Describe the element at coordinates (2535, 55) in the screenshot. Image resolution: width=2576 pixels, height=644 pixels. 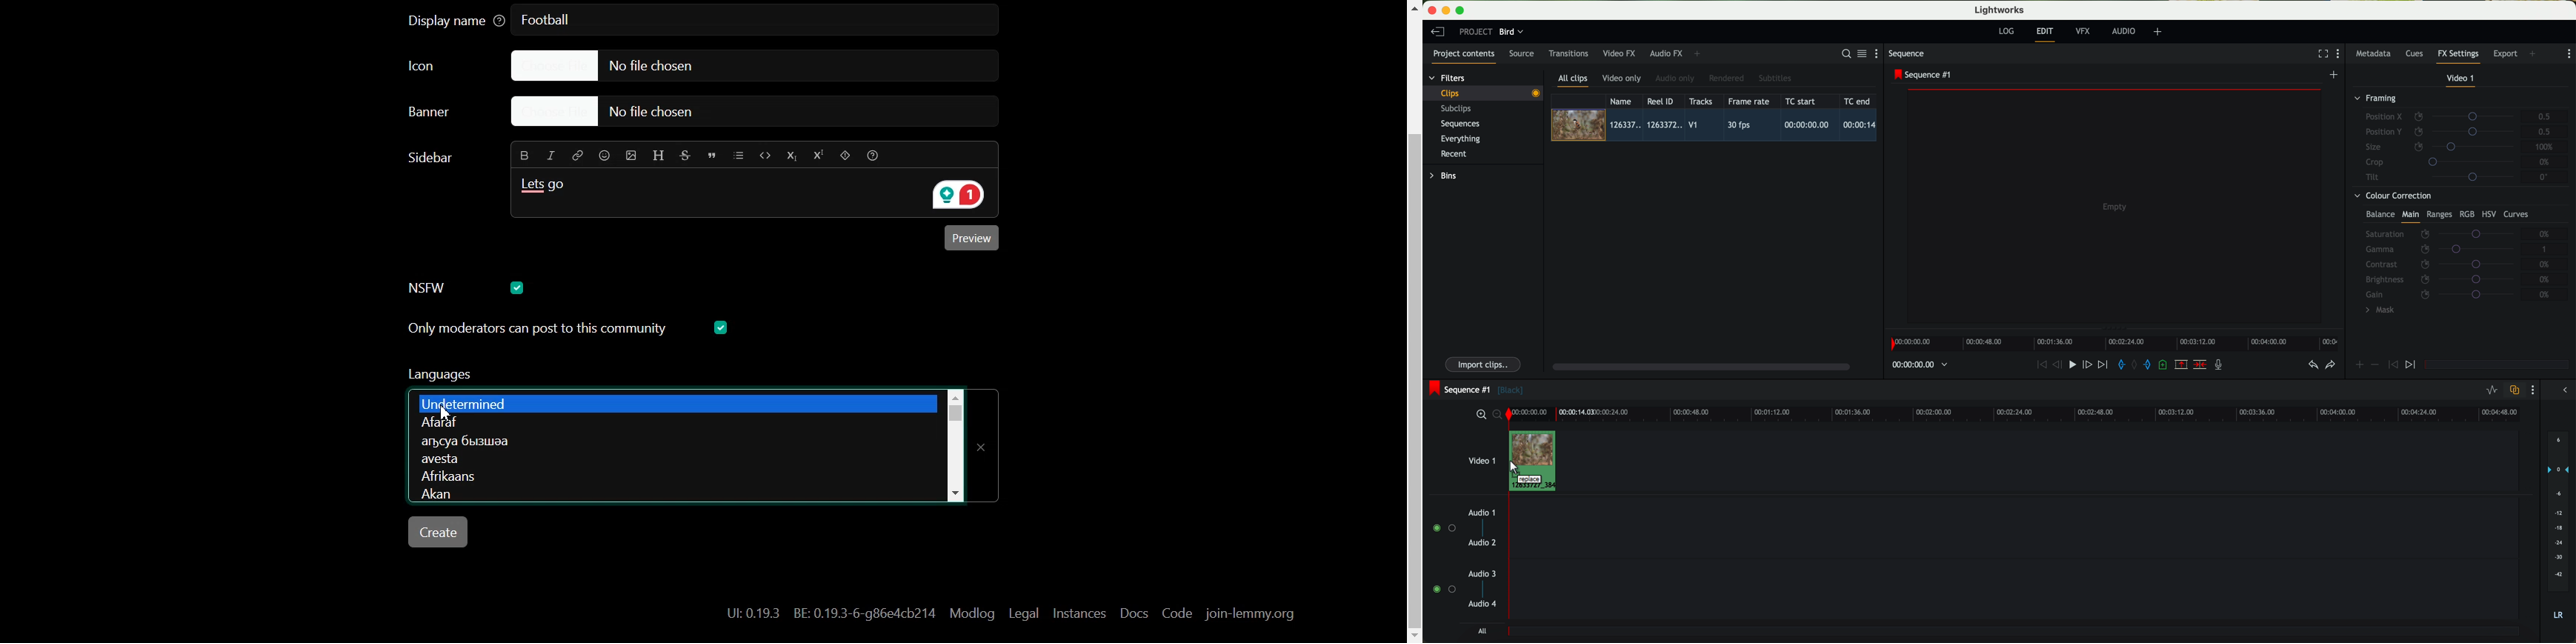
I see `add panel` at that location.